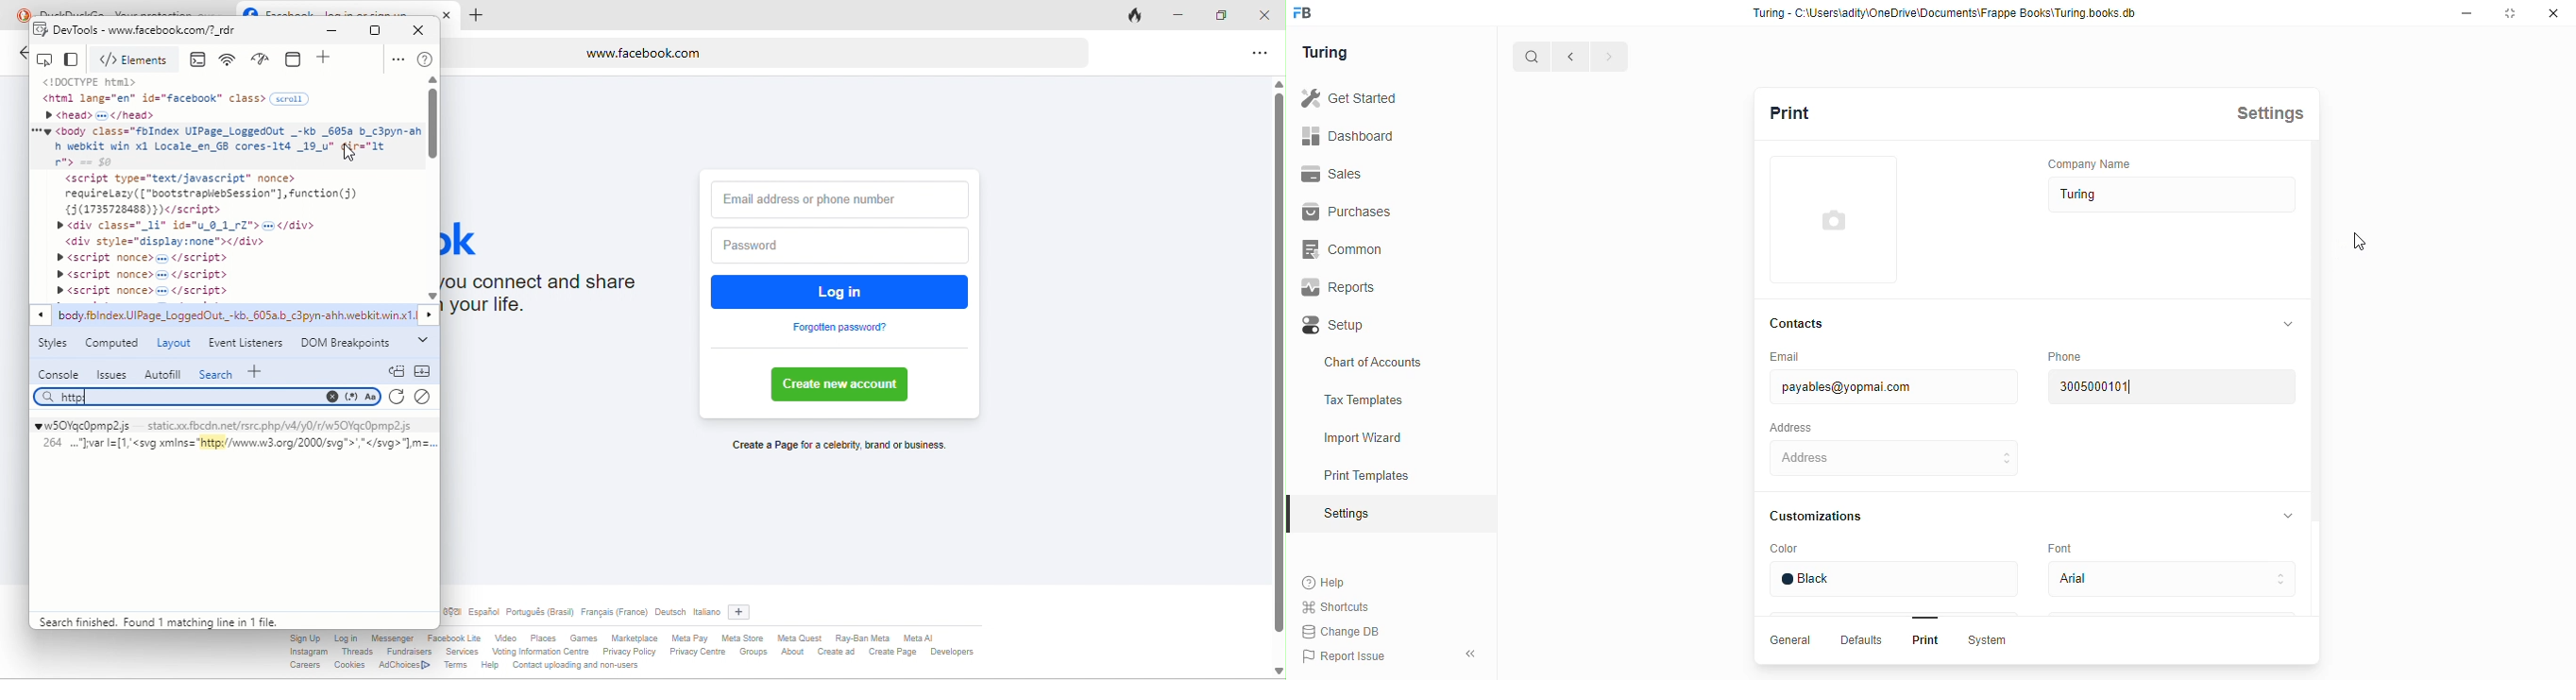 The image size is (2576, 700). What do you see at coordinates (1991, 641) in the screenshot?
I see `System` at bounding box center [1991, 641].